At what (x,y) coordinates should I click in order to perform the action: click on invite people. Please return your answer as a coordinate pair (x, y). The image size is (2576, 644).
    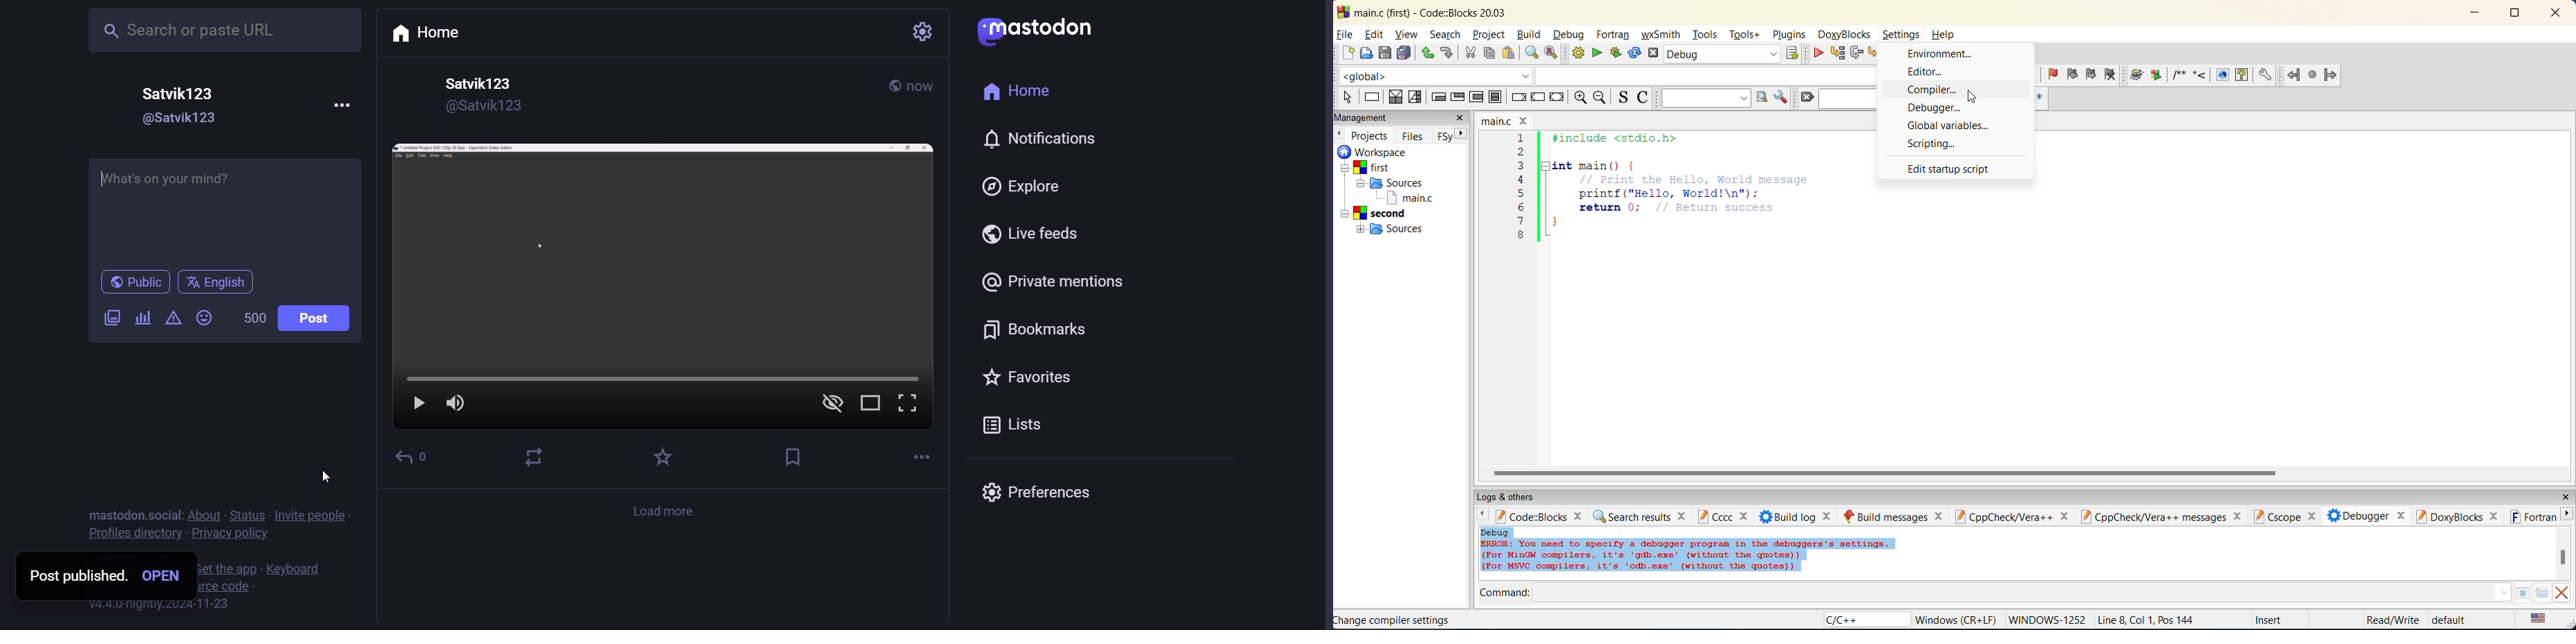
    Looking at the image, I should click on (311, 516).